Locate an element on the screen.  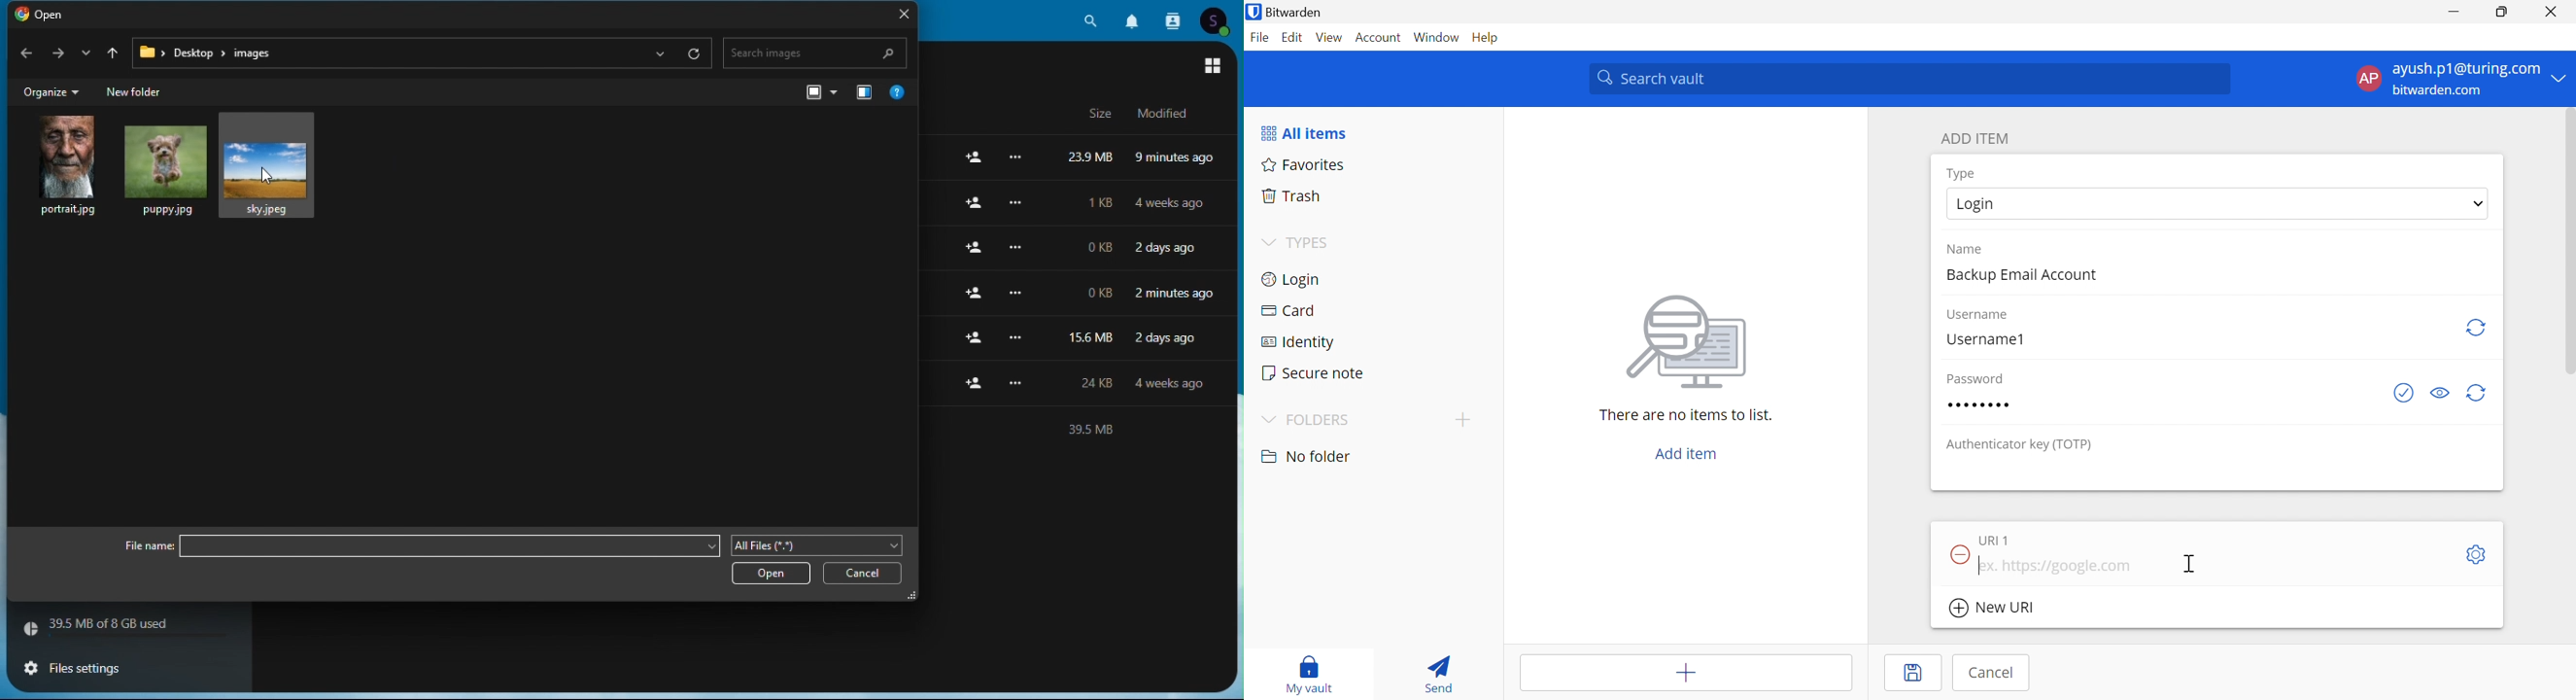
 is located at coordinates (1082, 291).